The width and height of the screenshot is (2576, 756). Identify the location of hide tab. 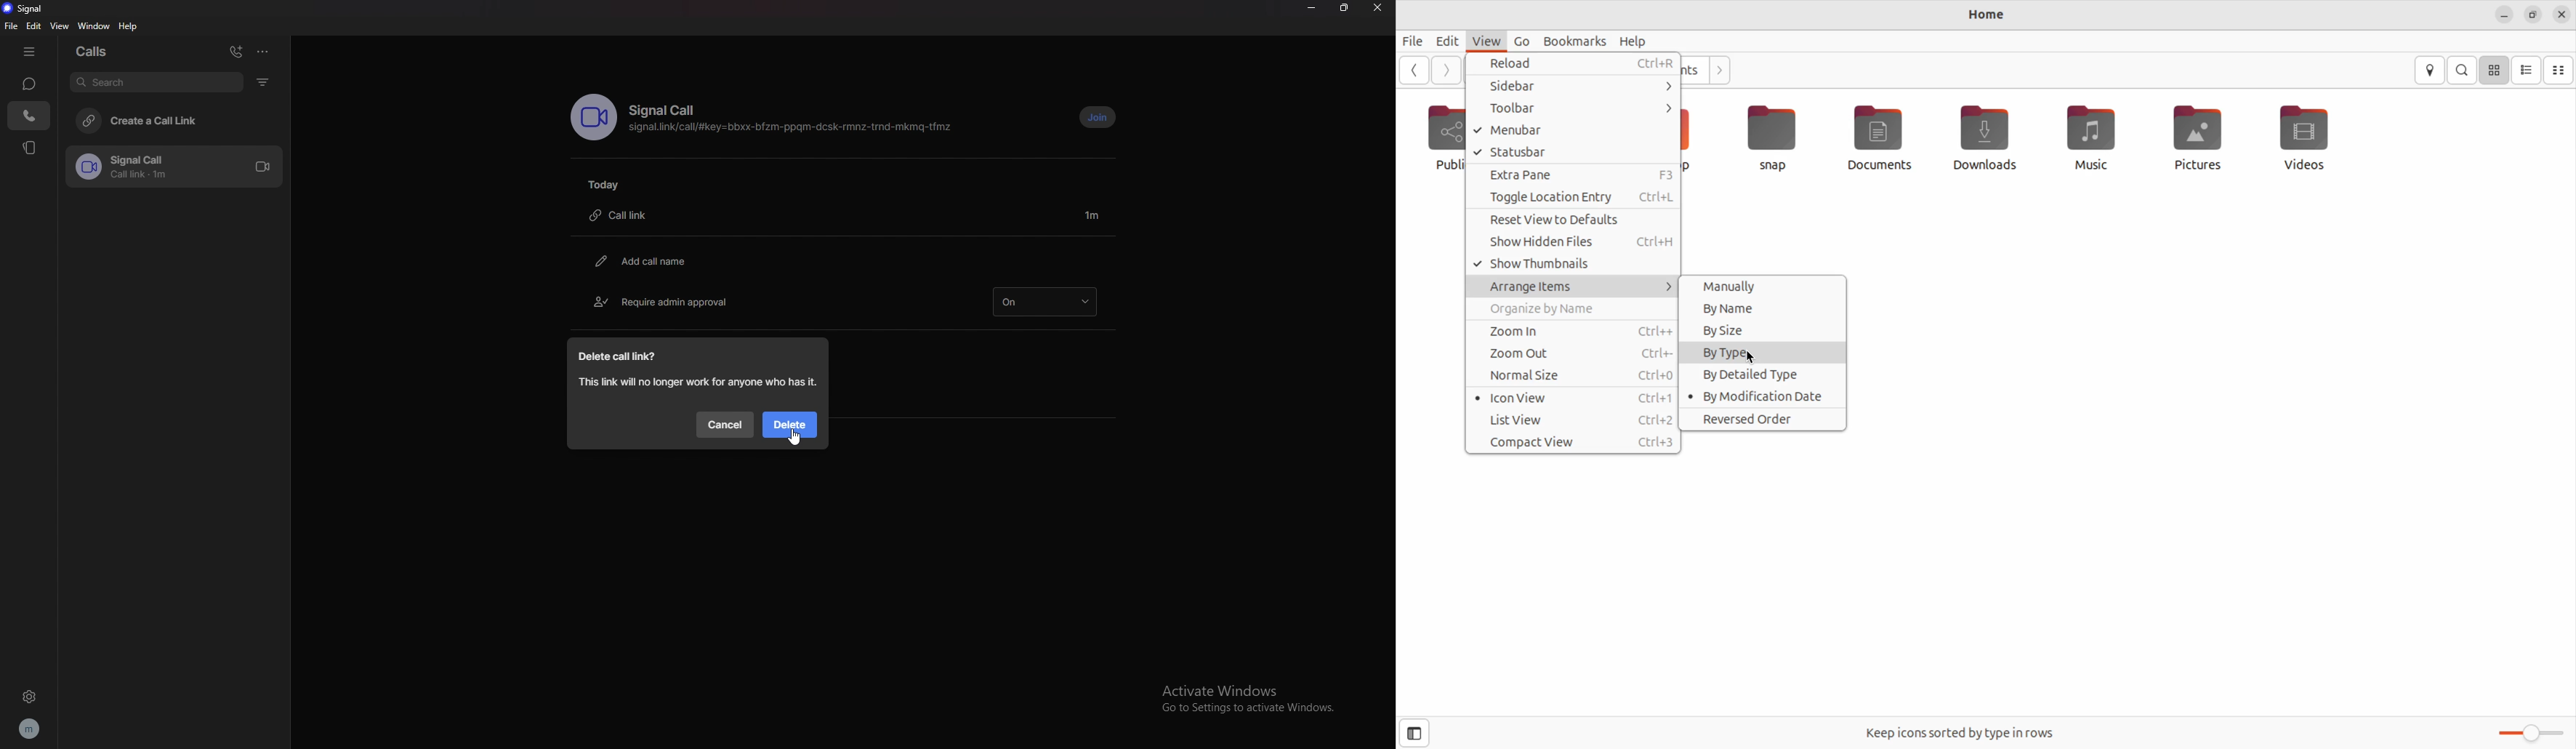
(31, 52).